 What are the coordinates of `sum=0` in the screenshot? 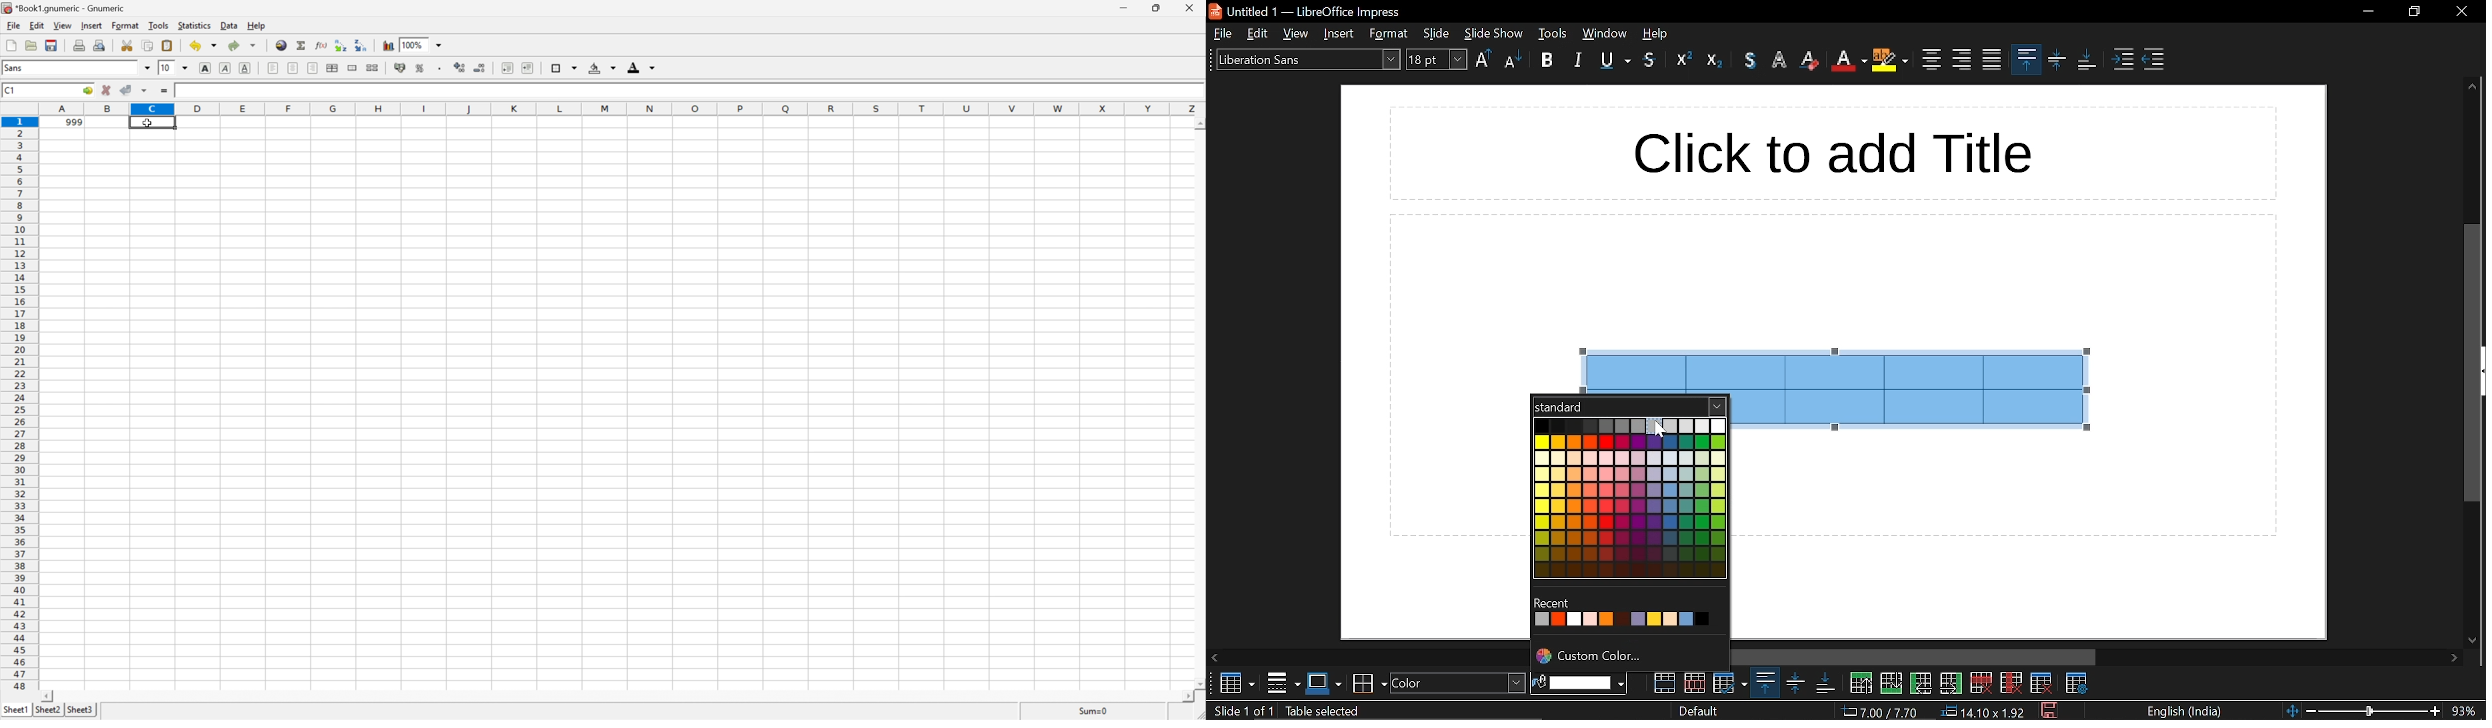 It's located at (1094, 710).